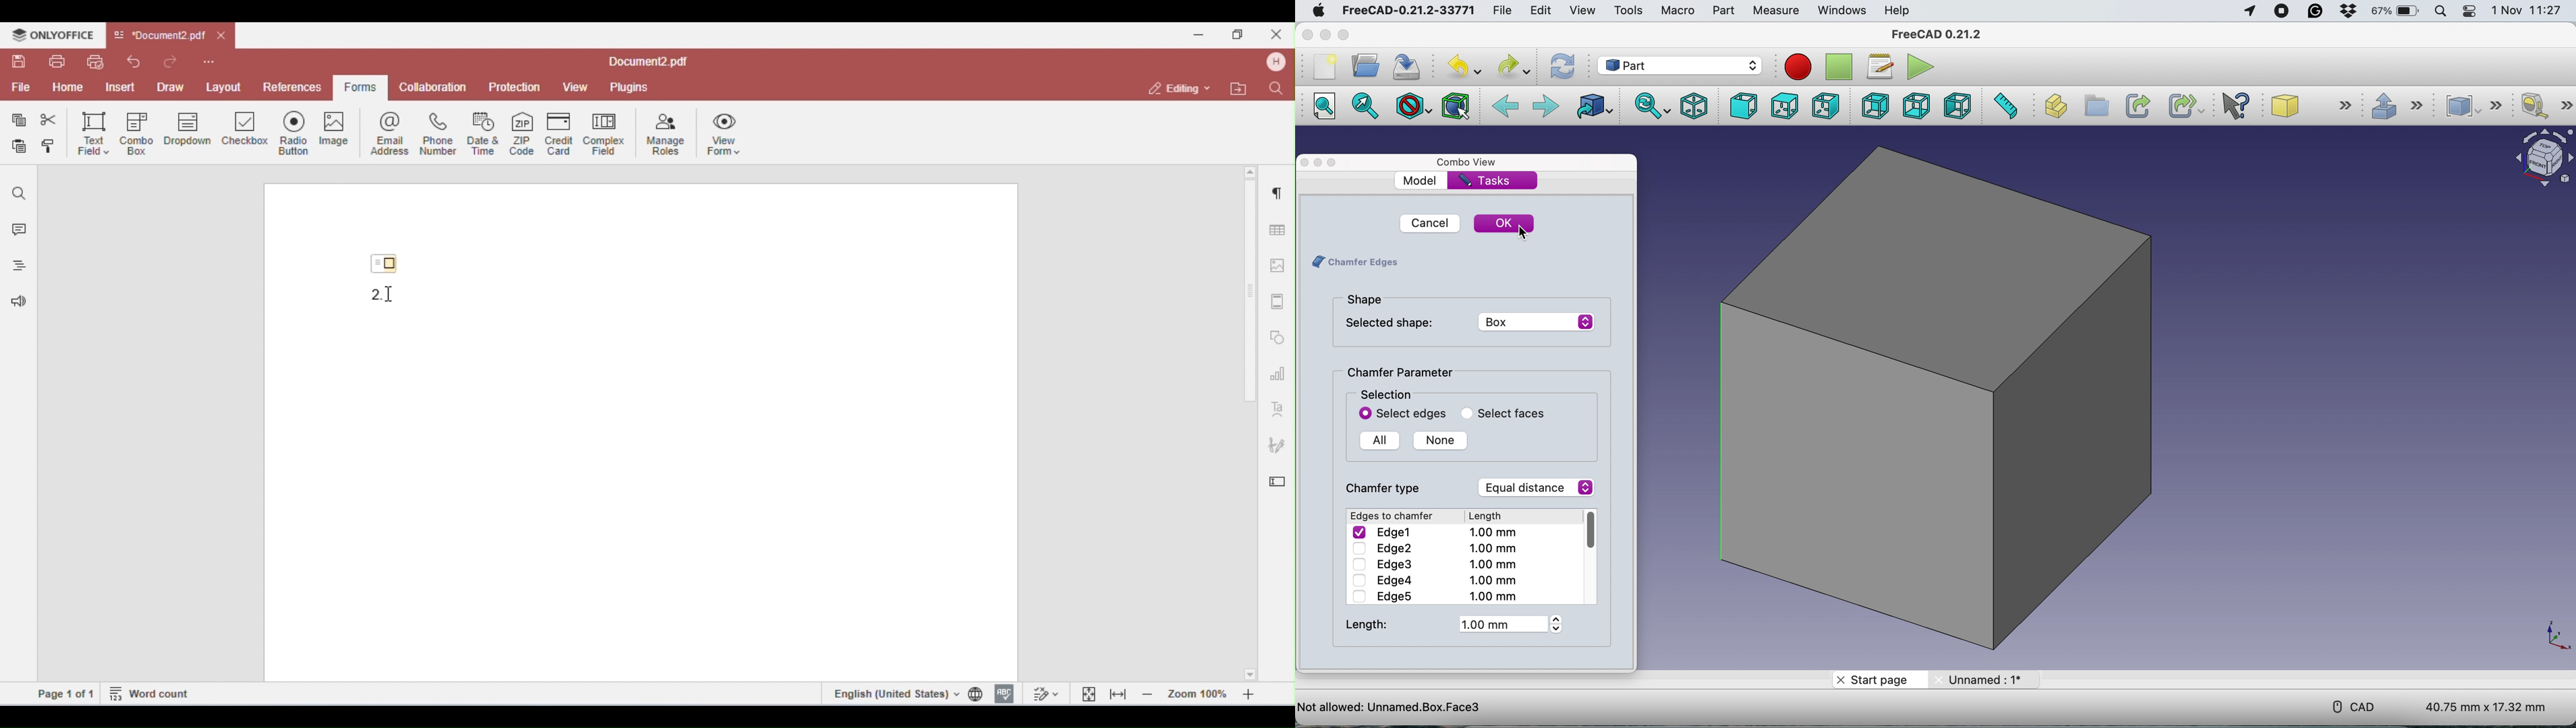 The image size is (2576, 728). What do you see at coordinates (1306, 163) in the screenshot?
I see `close` at bounding box center [1306, 163].